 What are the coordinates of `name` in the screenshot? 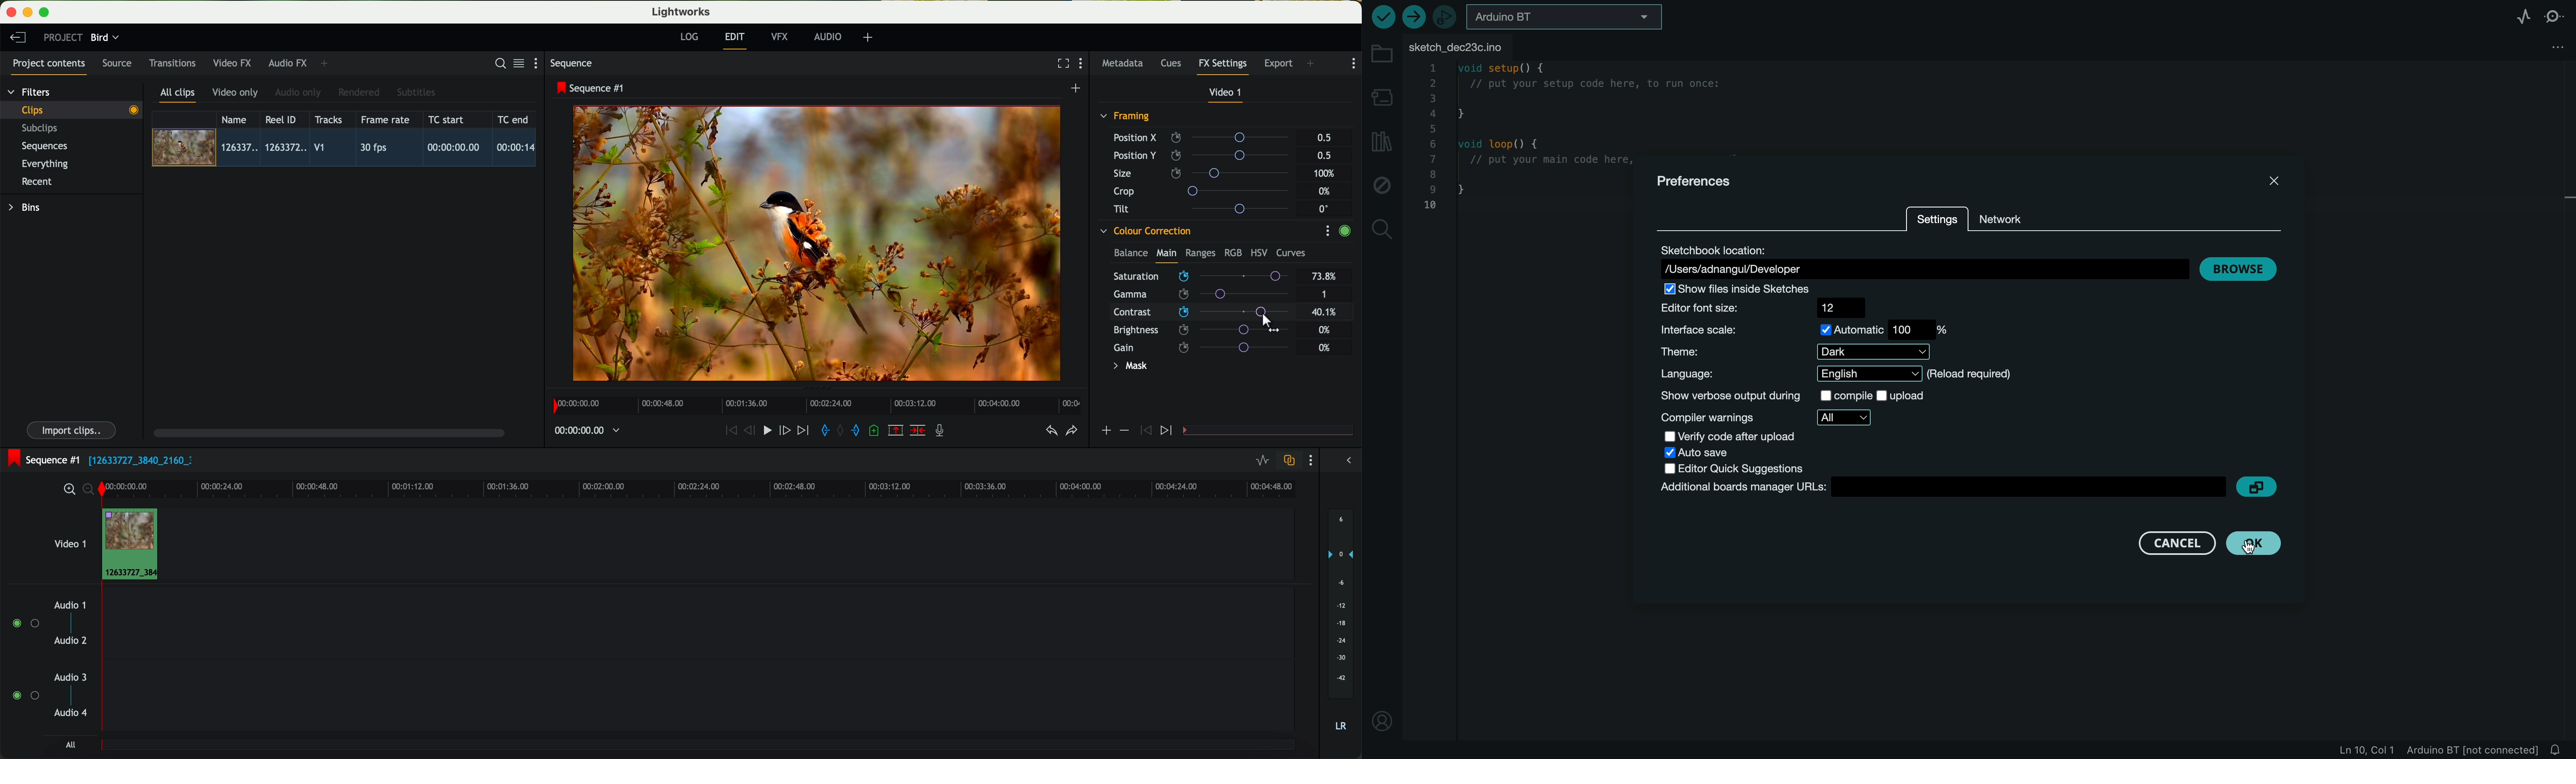 It's located at (238, 119).